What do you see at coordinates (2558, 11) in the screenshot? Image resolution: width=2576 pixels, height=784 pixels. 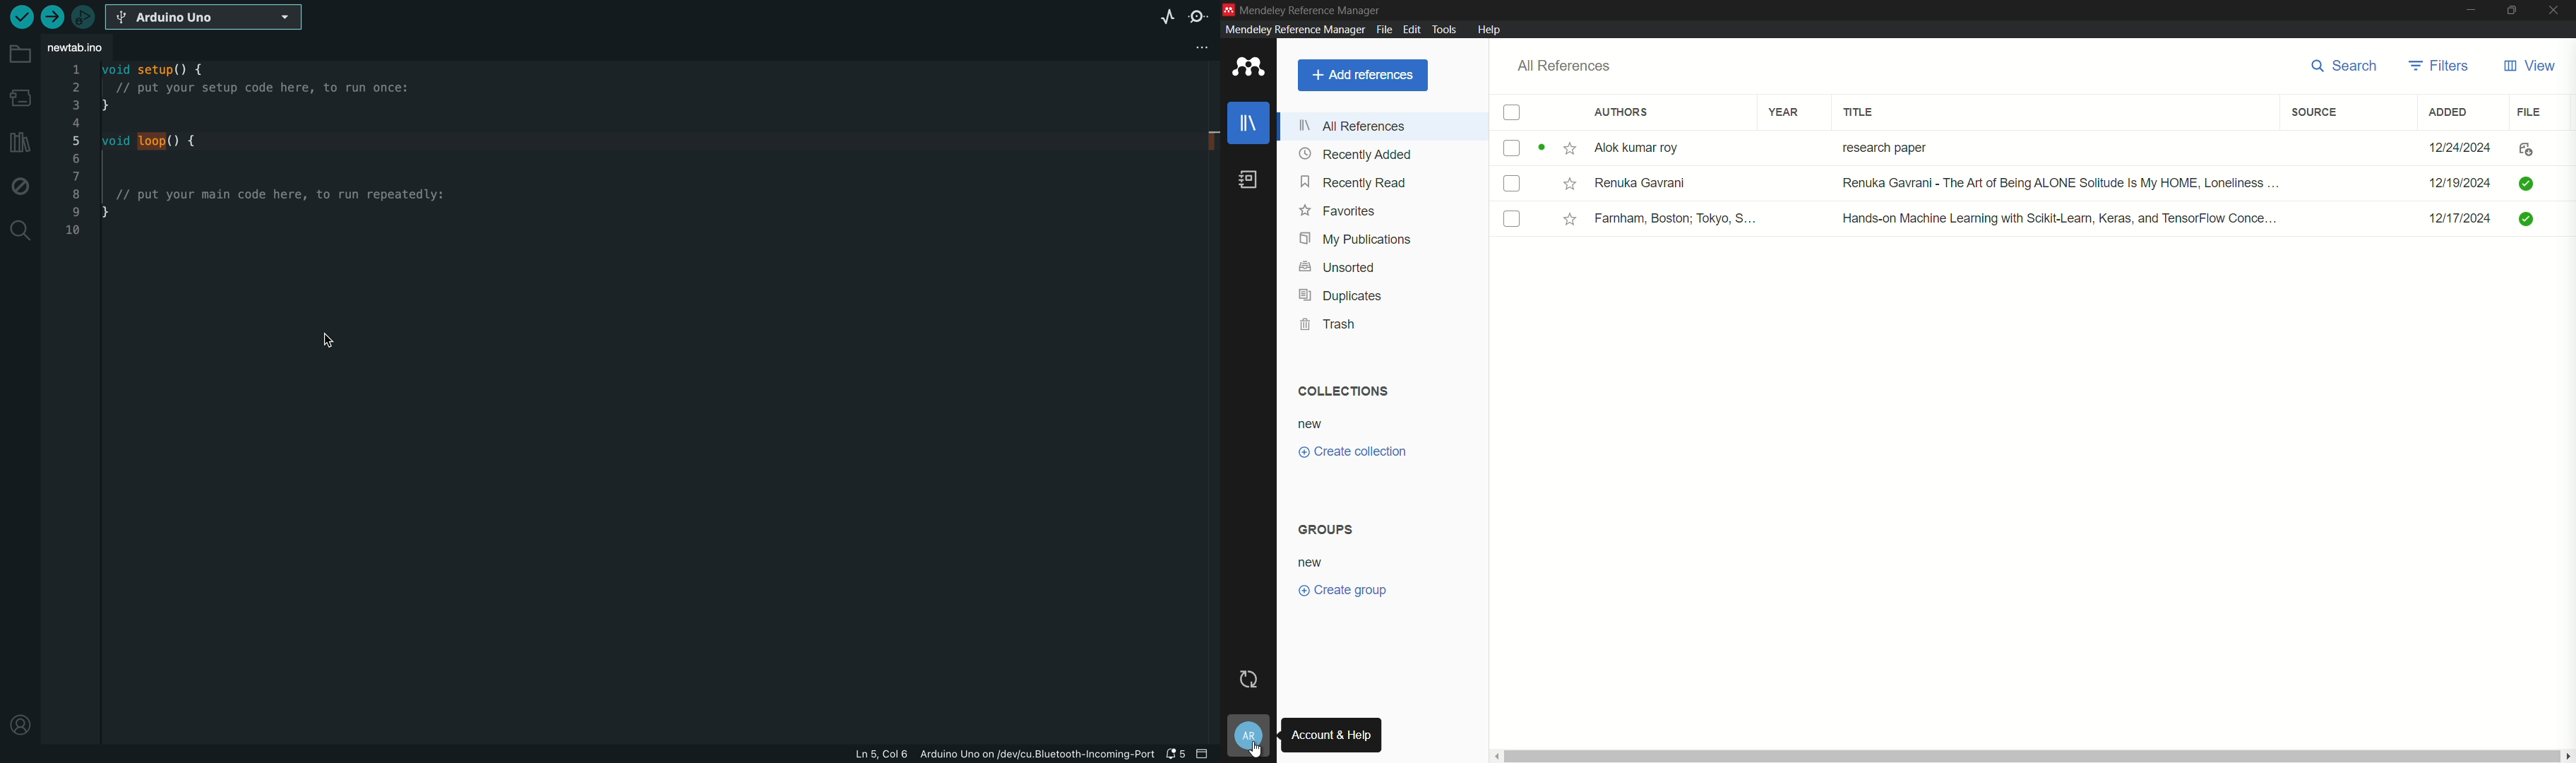 I see `close app` at bounding box center [2558, 11].